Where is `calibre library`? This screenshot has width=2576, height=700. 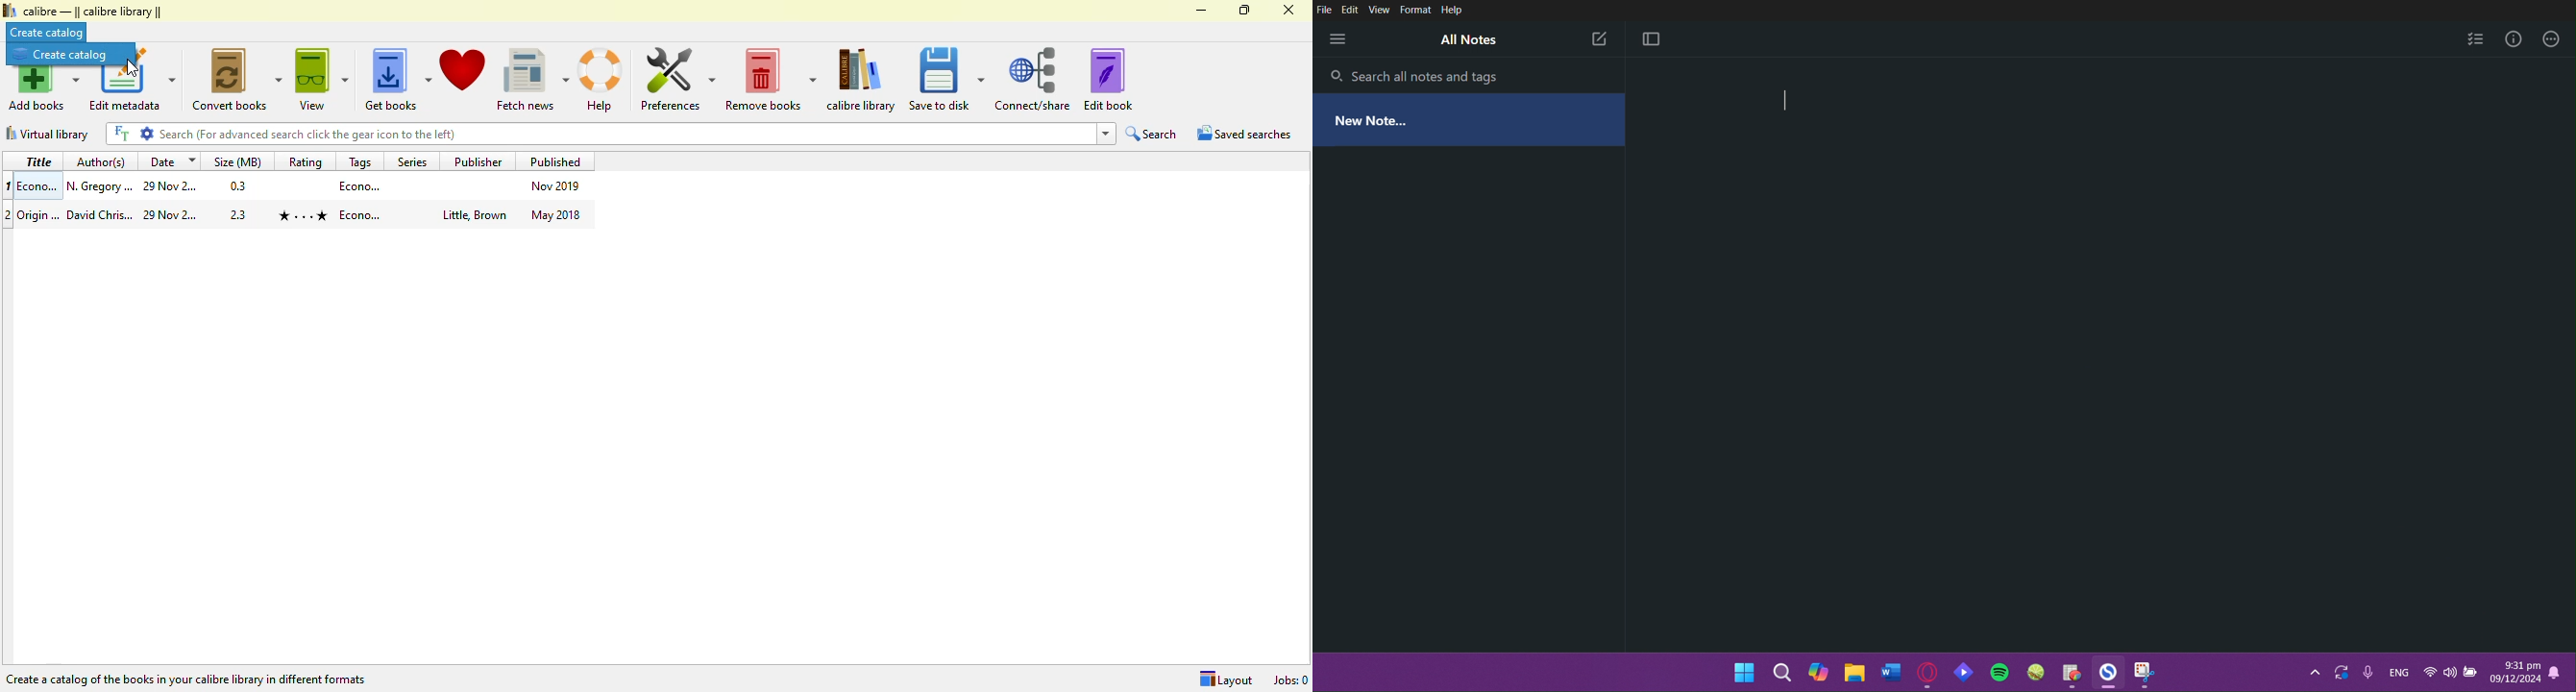
calibre library is located at coordinates (92, 12).